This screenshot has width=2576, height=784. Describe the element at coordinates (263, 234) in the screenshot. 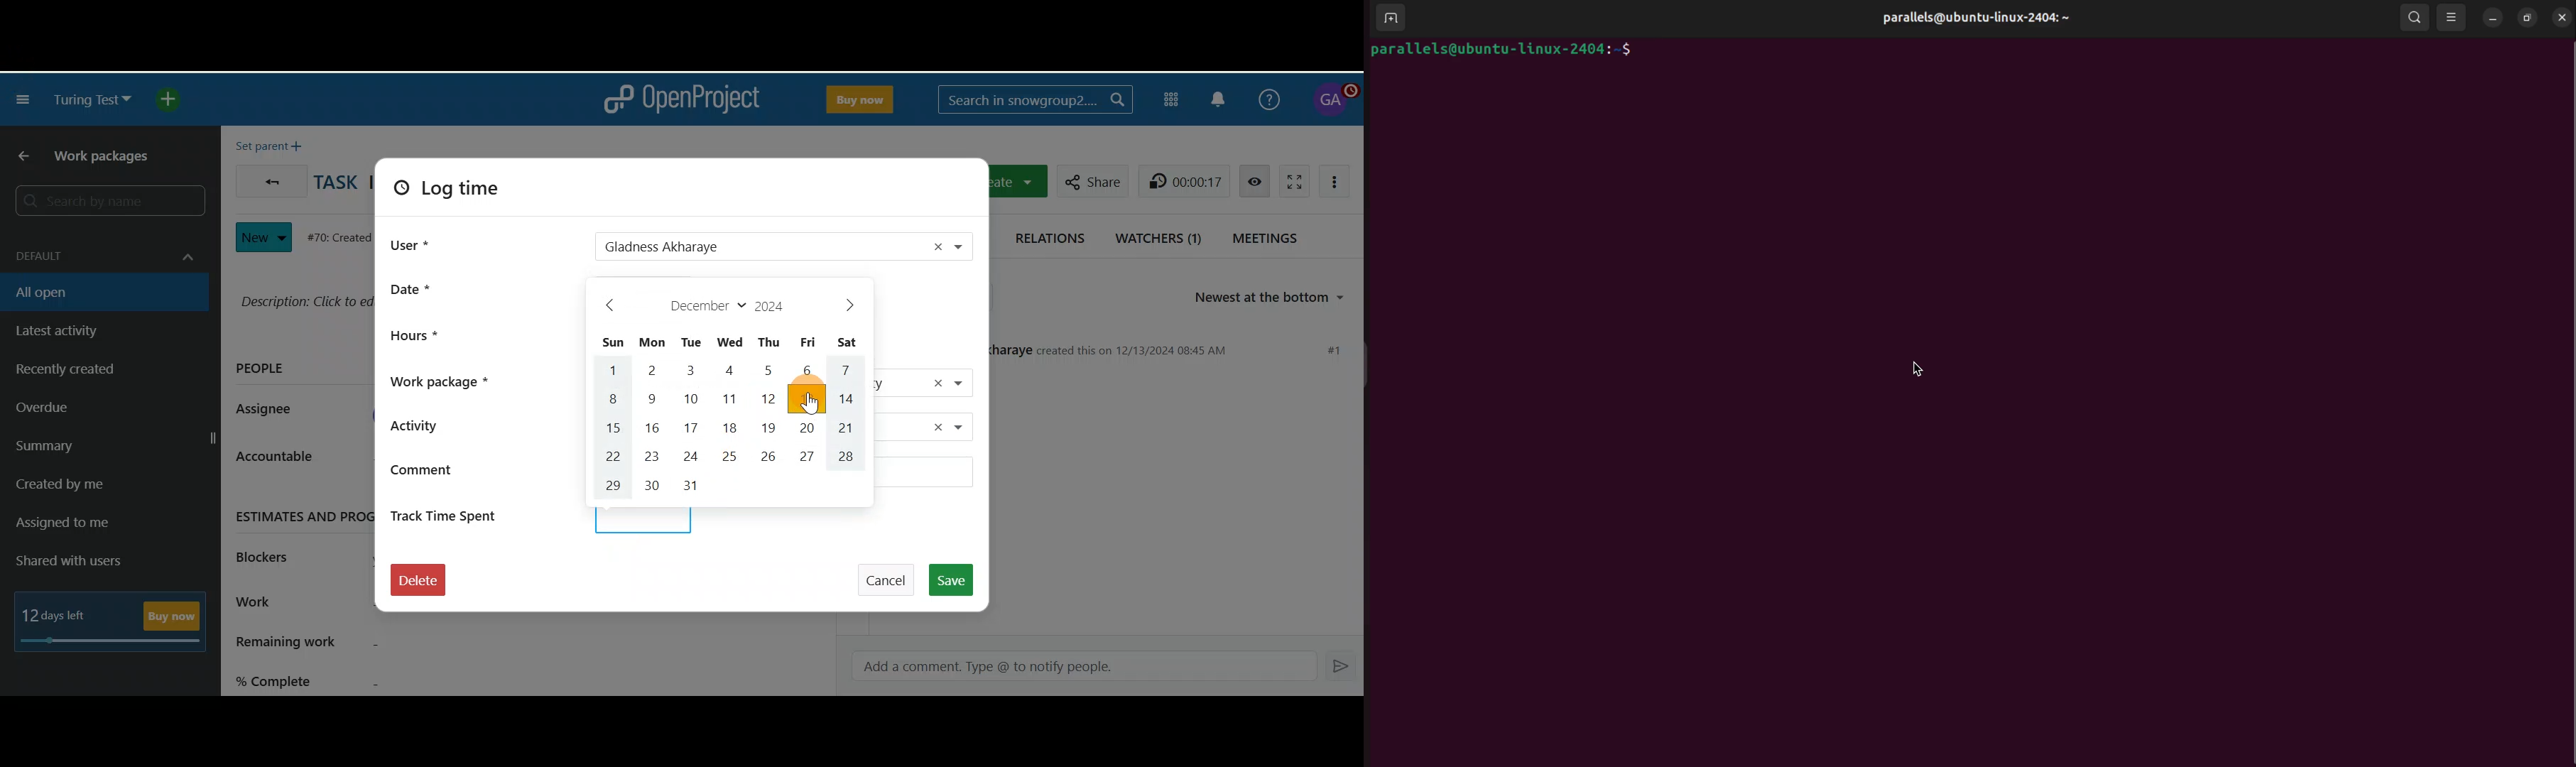

I see `New` at that location.